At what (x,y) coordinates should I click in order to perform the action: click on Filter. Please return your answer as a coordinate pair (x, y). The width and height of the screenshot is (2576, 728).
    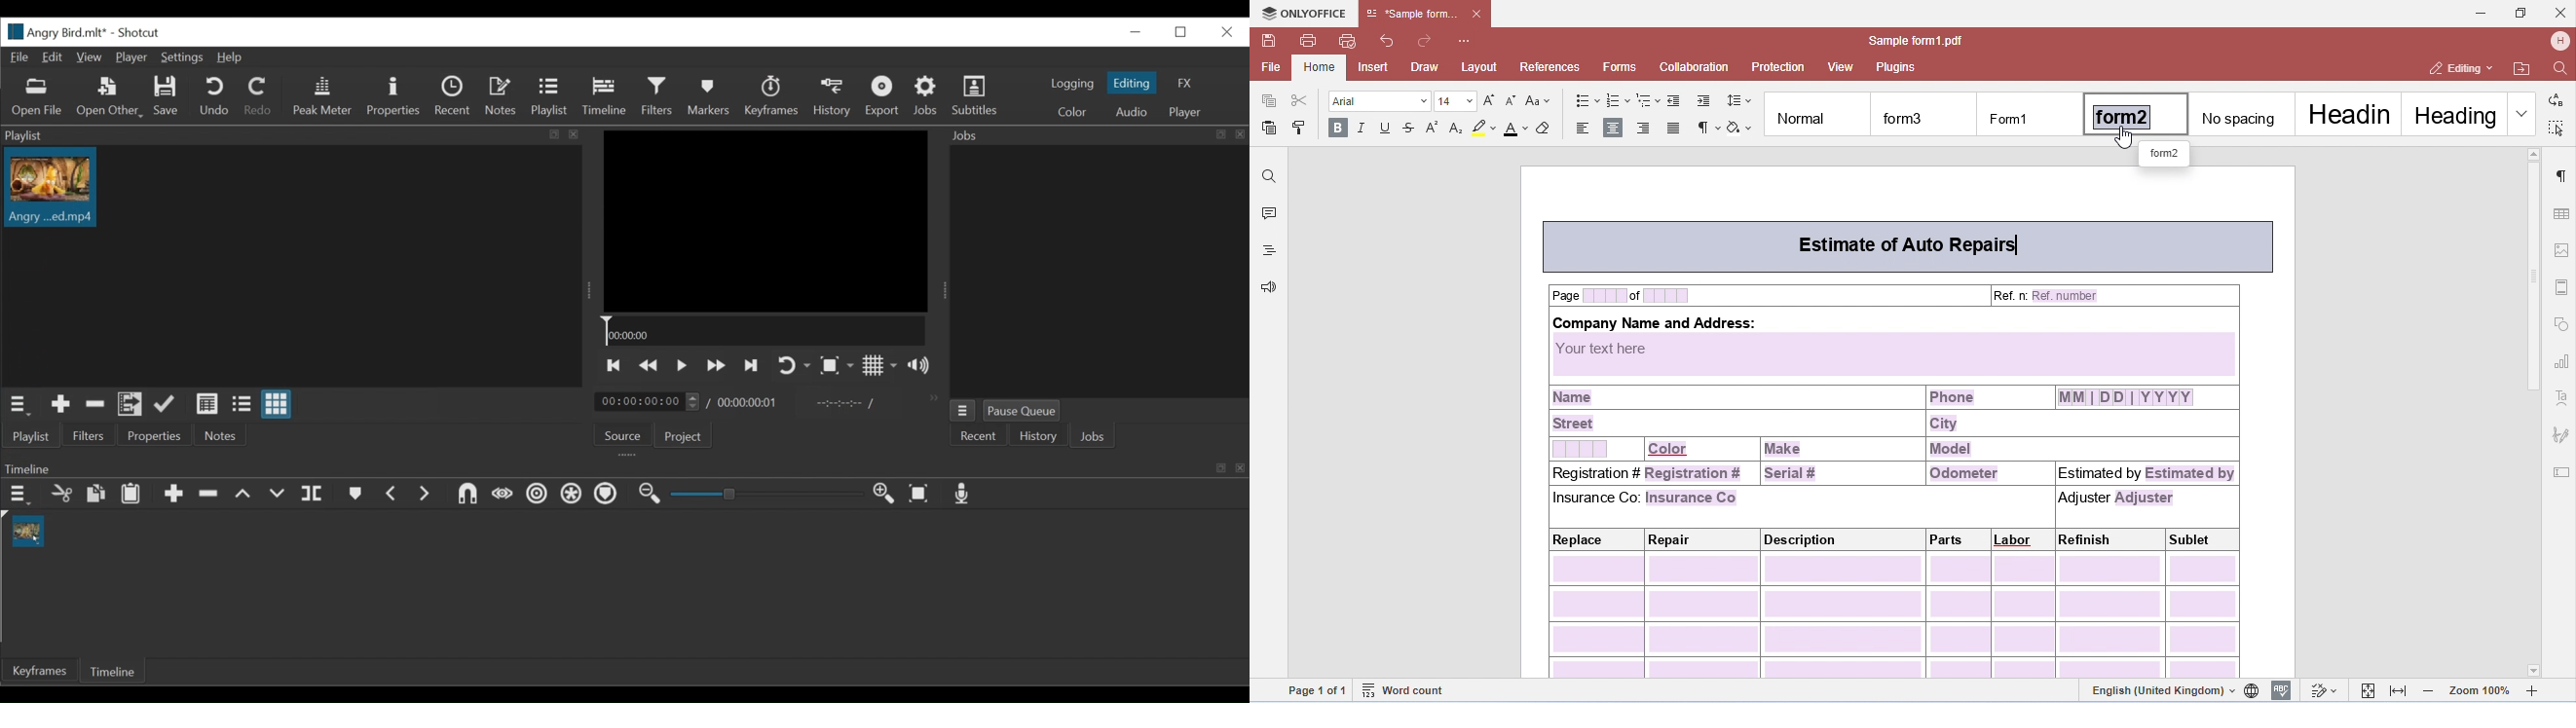
    Looking at the image, I should click on (657, 96).